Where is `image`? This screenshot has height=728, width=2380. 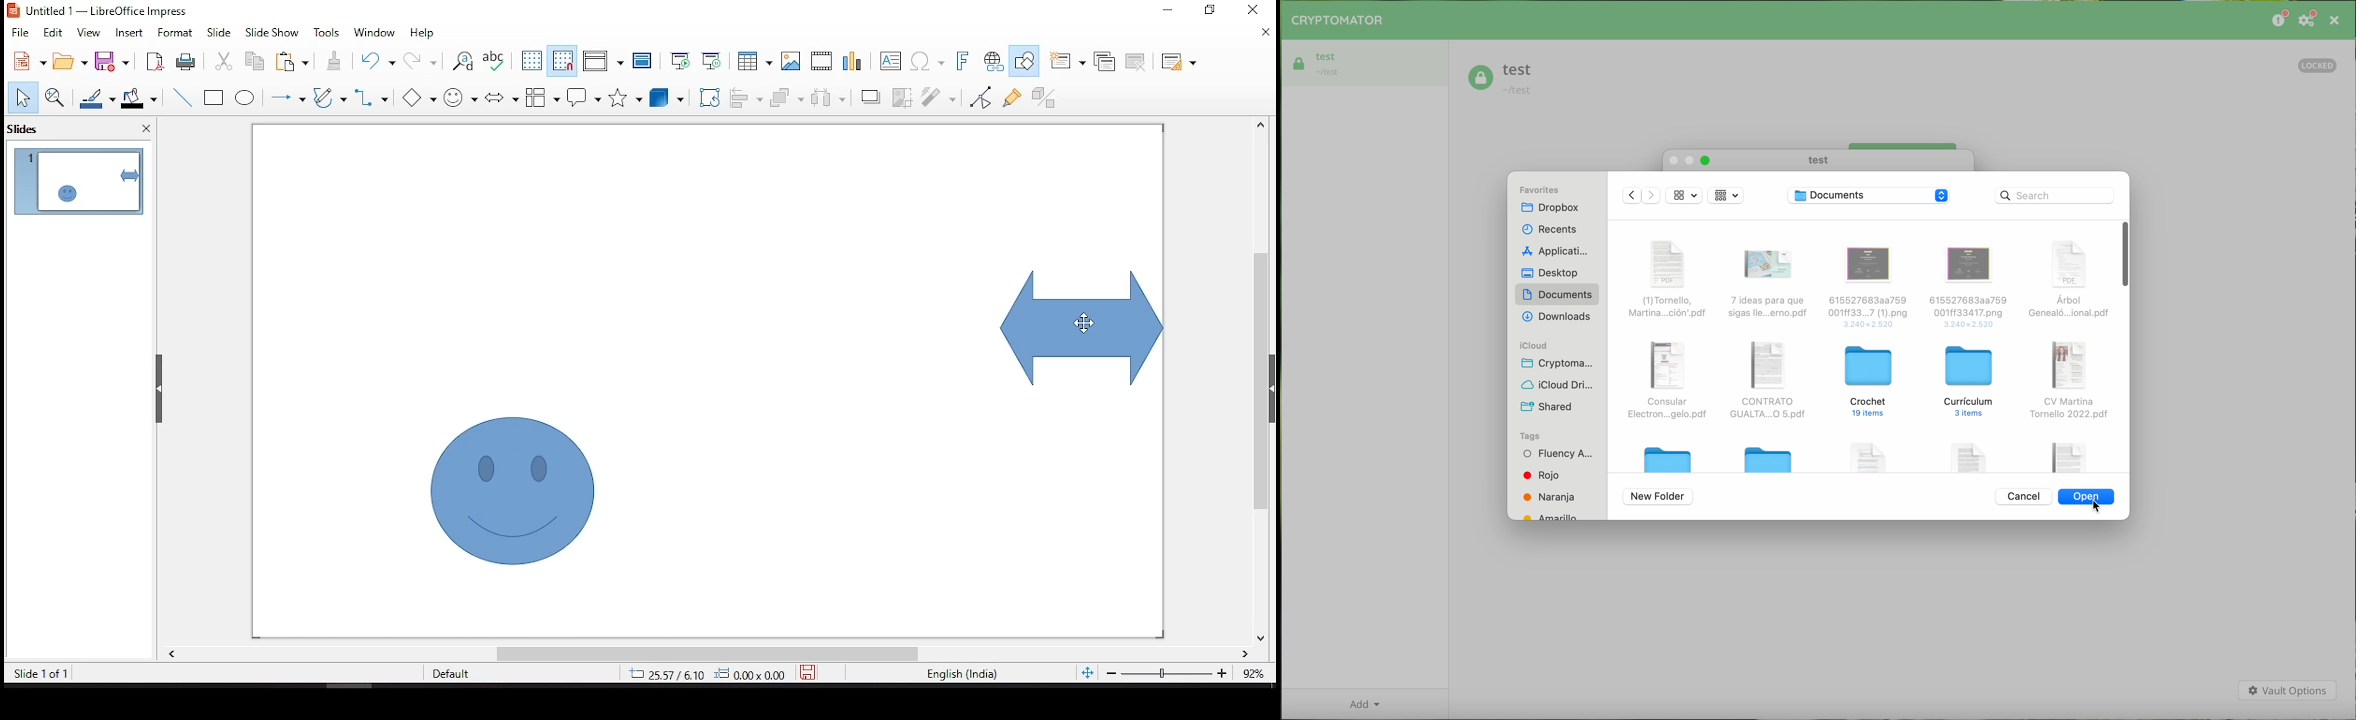
image is located at coordinates (791, 61).